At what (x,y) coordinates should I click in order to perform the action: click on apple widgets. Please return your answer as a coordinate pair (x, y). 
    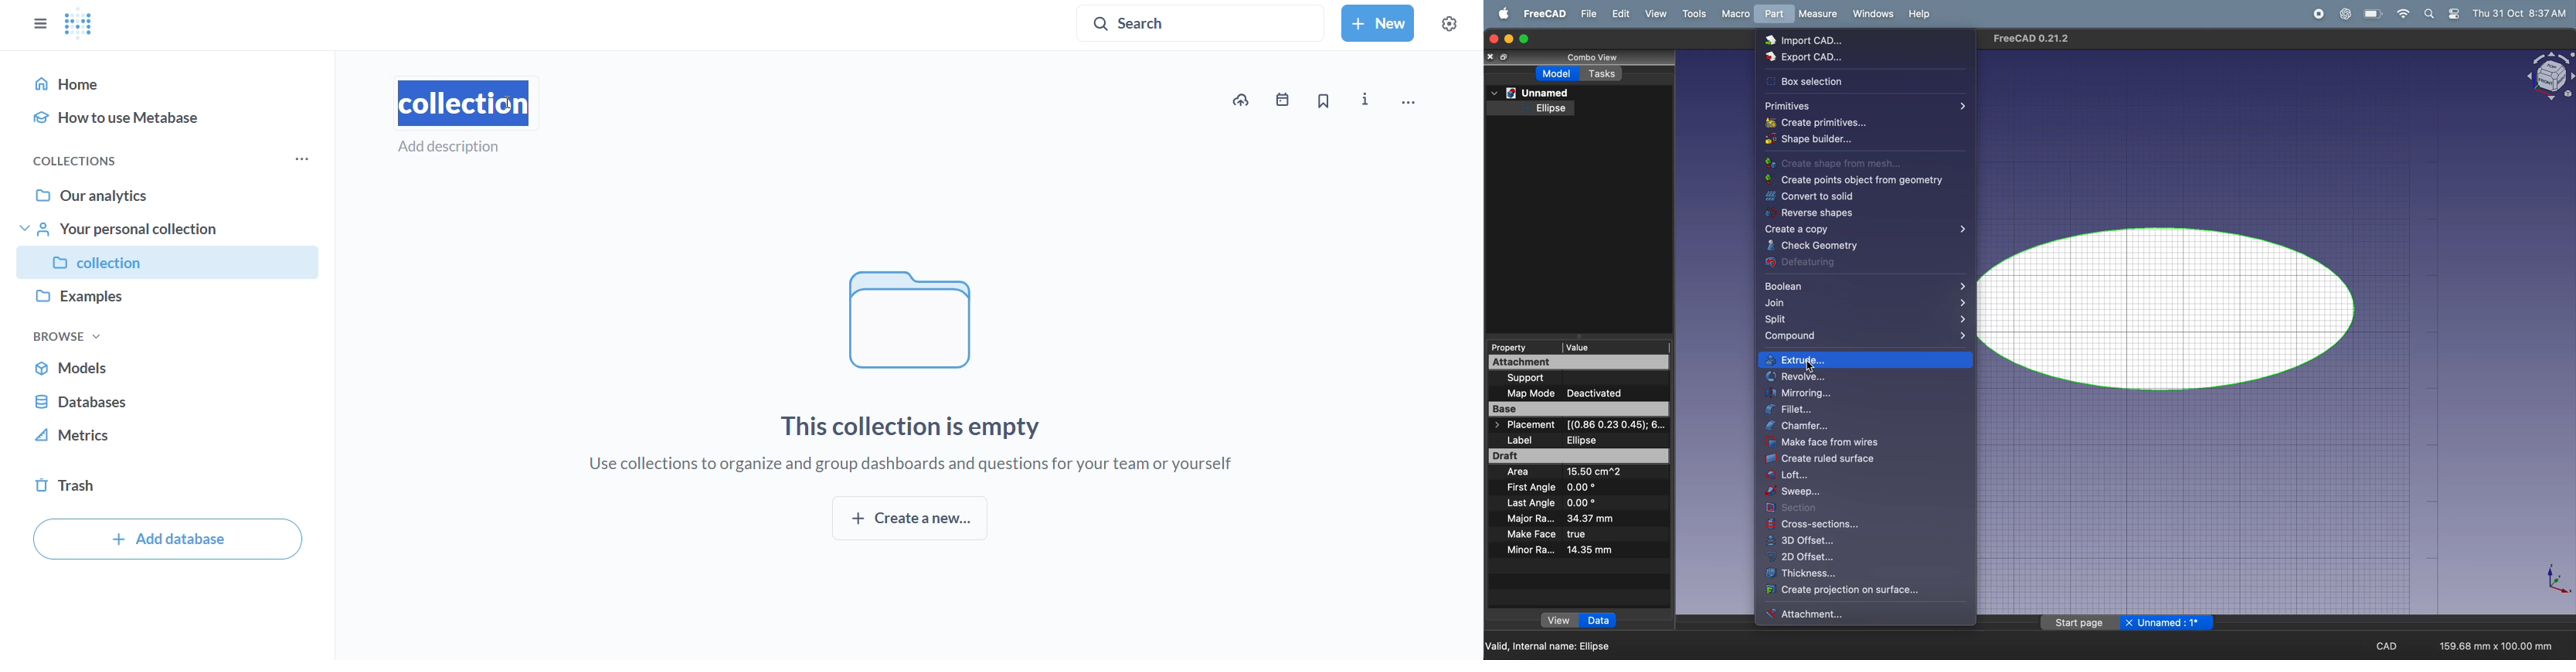
    Looking at the image, I should click on (2441, 15).